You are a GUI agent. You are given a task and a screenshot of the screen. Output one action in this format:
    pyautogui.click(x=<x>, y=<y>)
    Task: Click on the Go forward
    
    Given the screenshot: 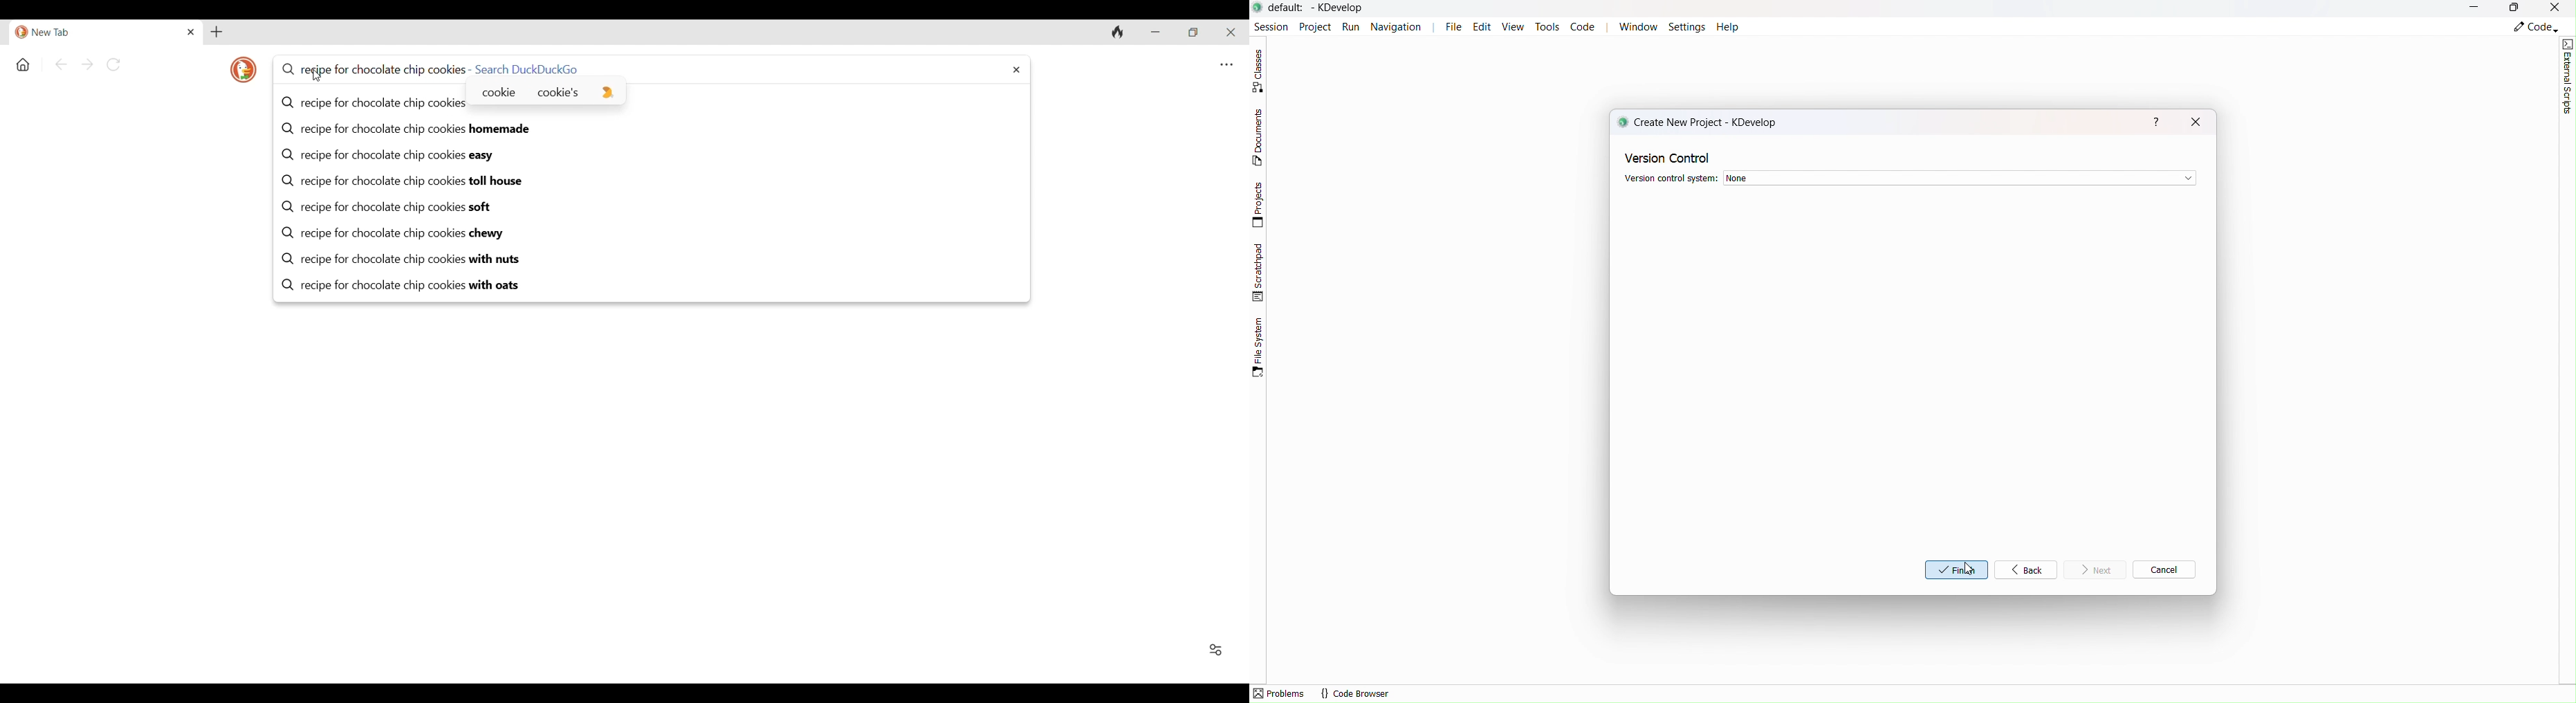 What is the action you would take?
    pyautogui.click(x=88, y=64)
    